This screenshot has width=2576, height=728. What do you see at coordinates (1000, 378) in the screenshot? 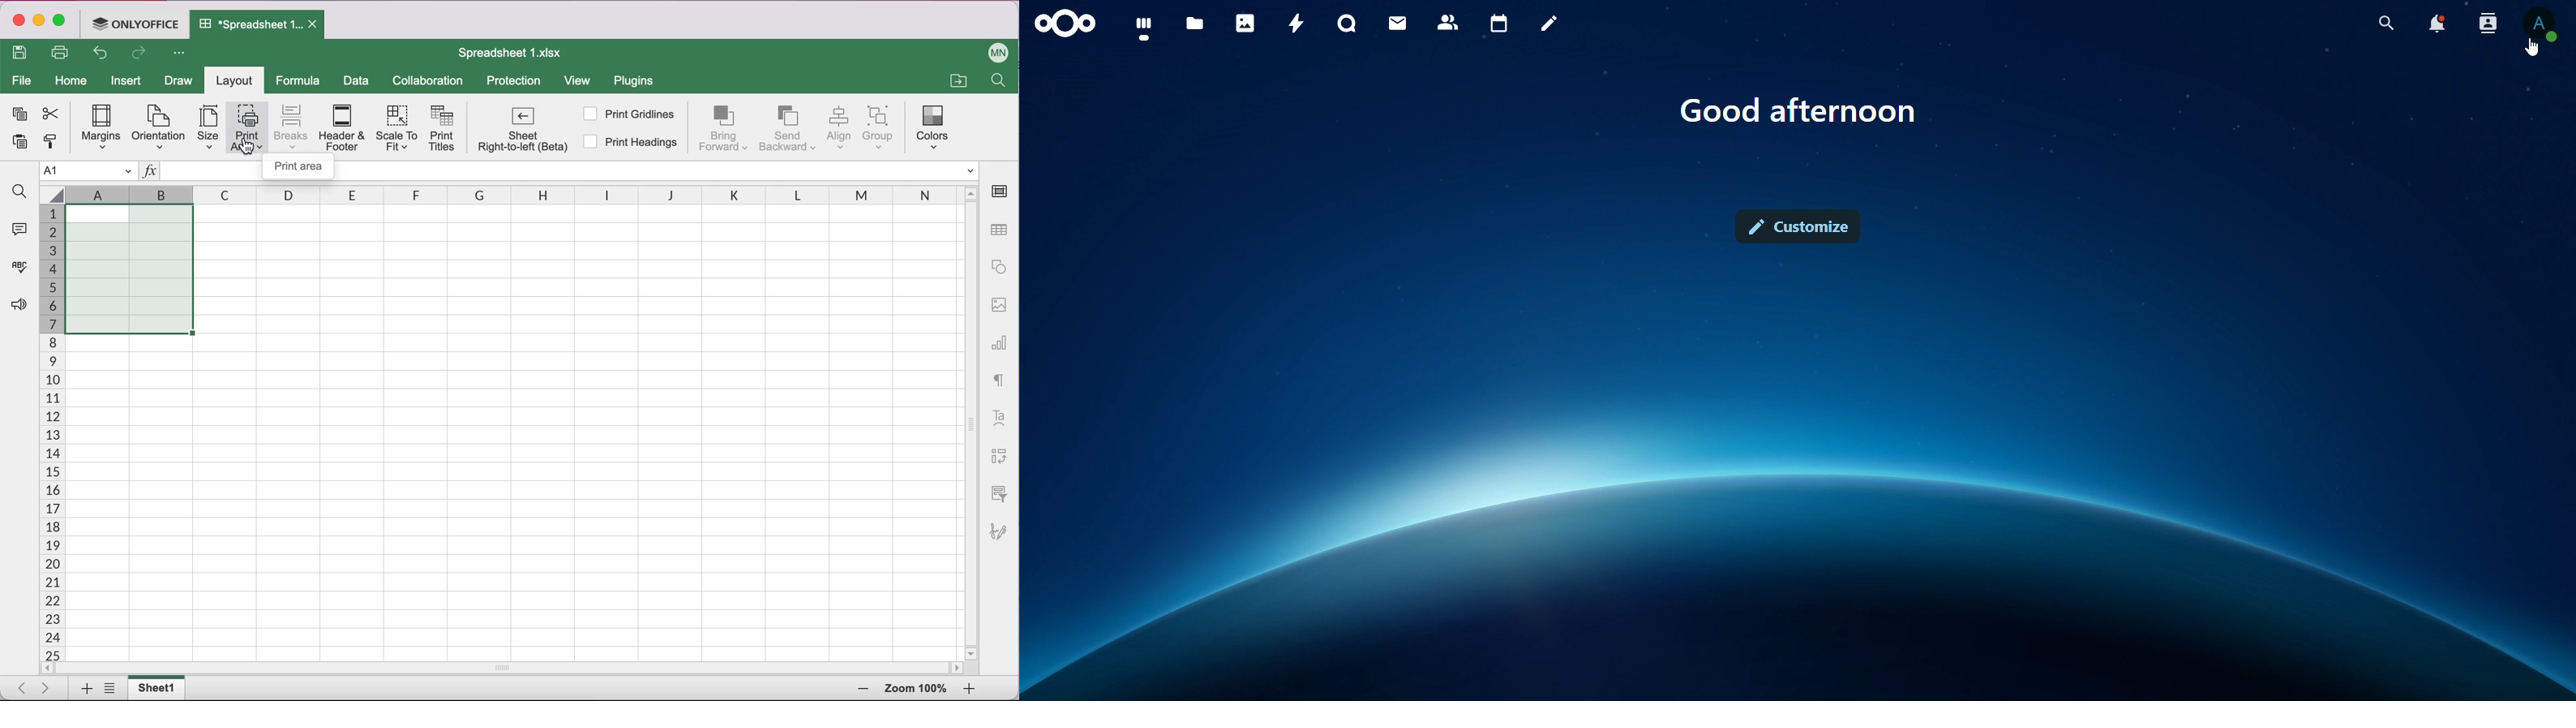
I see `text` at bounding box center [1000, 378].